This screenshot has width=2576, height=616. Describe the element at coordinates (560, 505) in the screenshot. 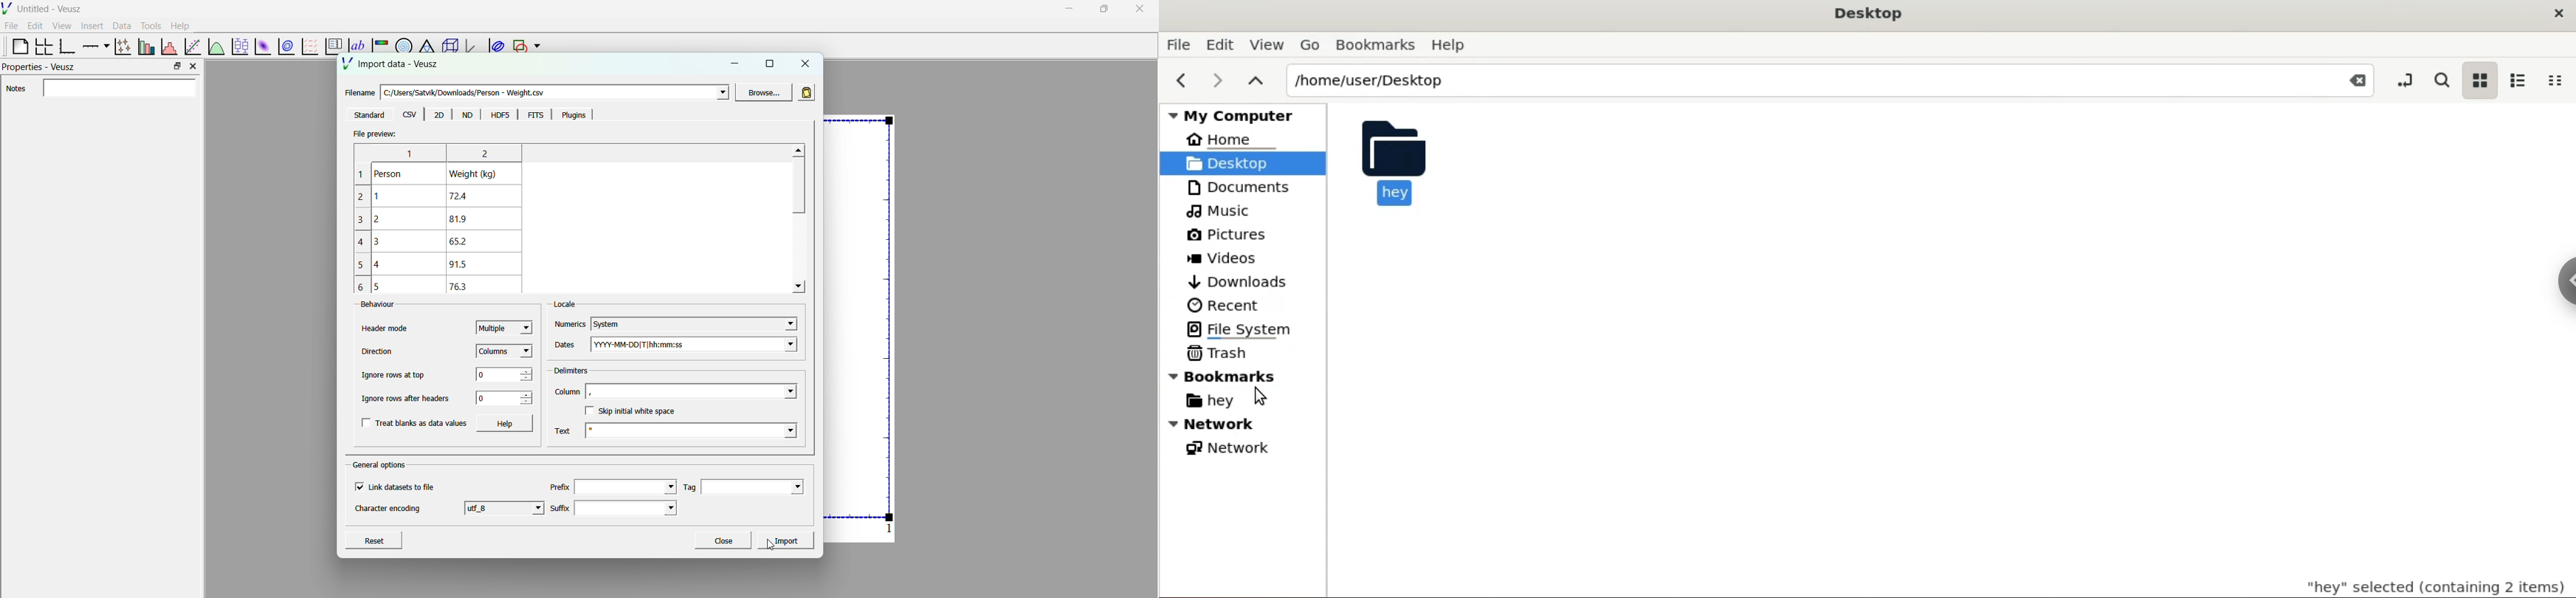

I see `Suffix` at that location.